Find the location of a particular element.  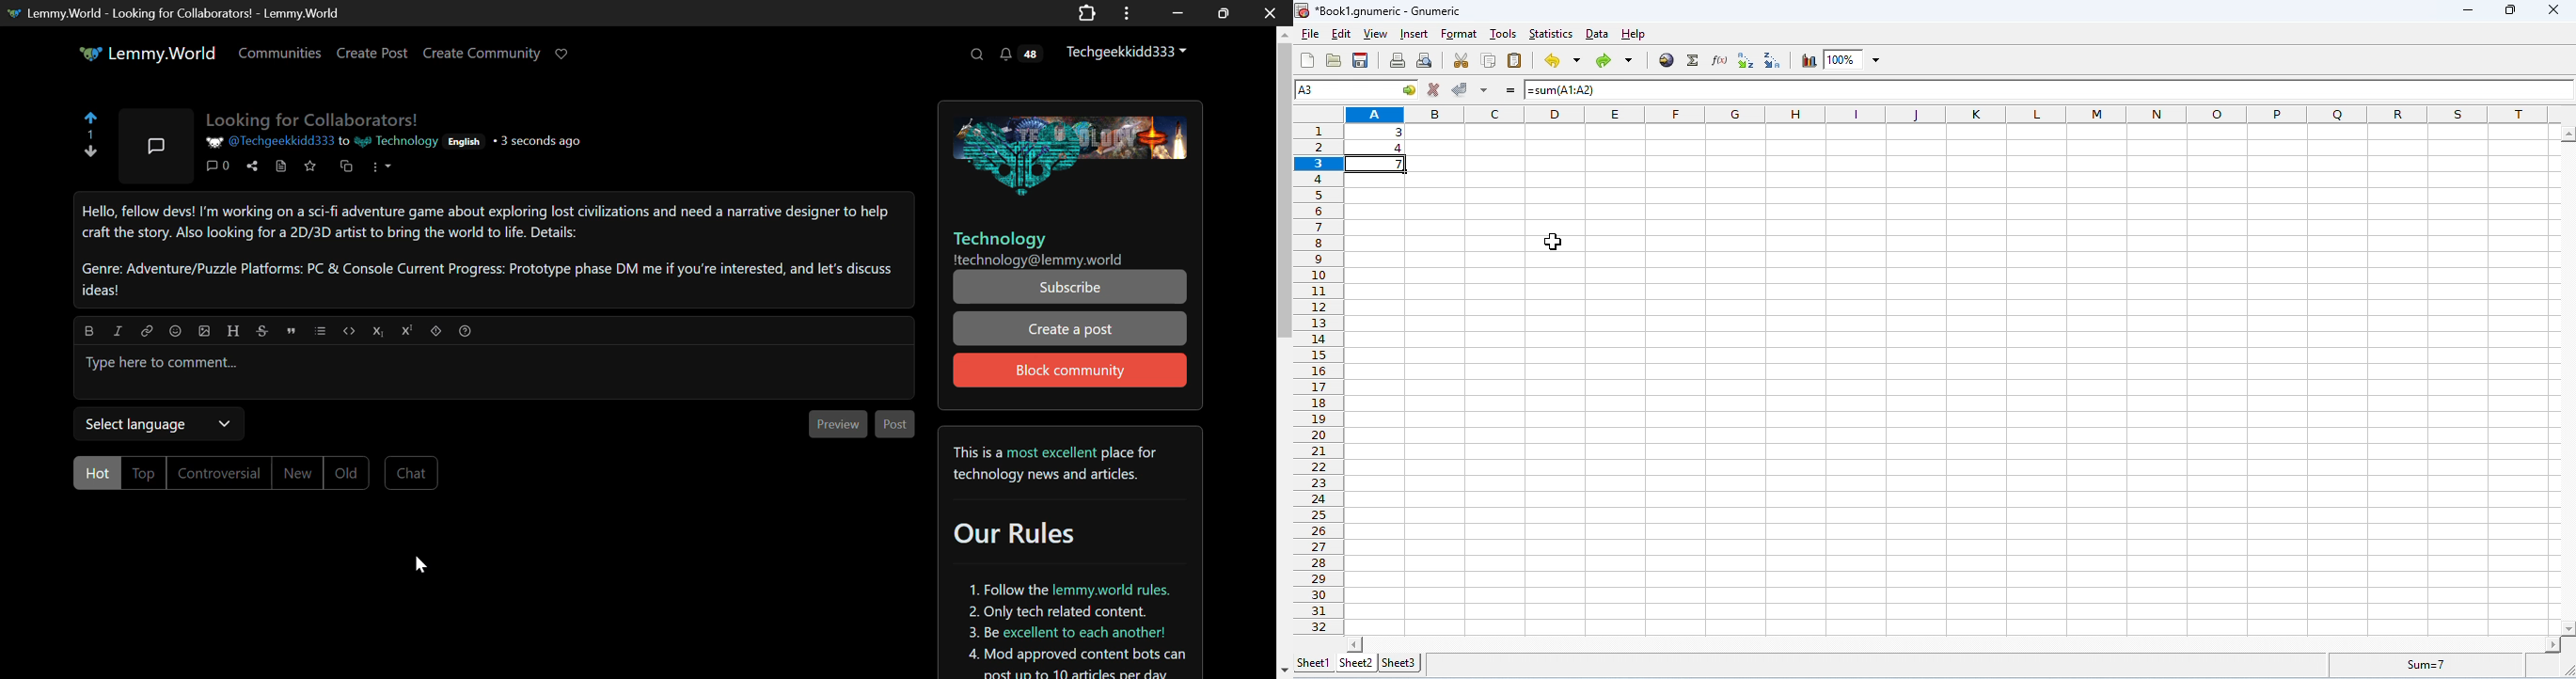

Select Language is located at coordinates (154, 424).